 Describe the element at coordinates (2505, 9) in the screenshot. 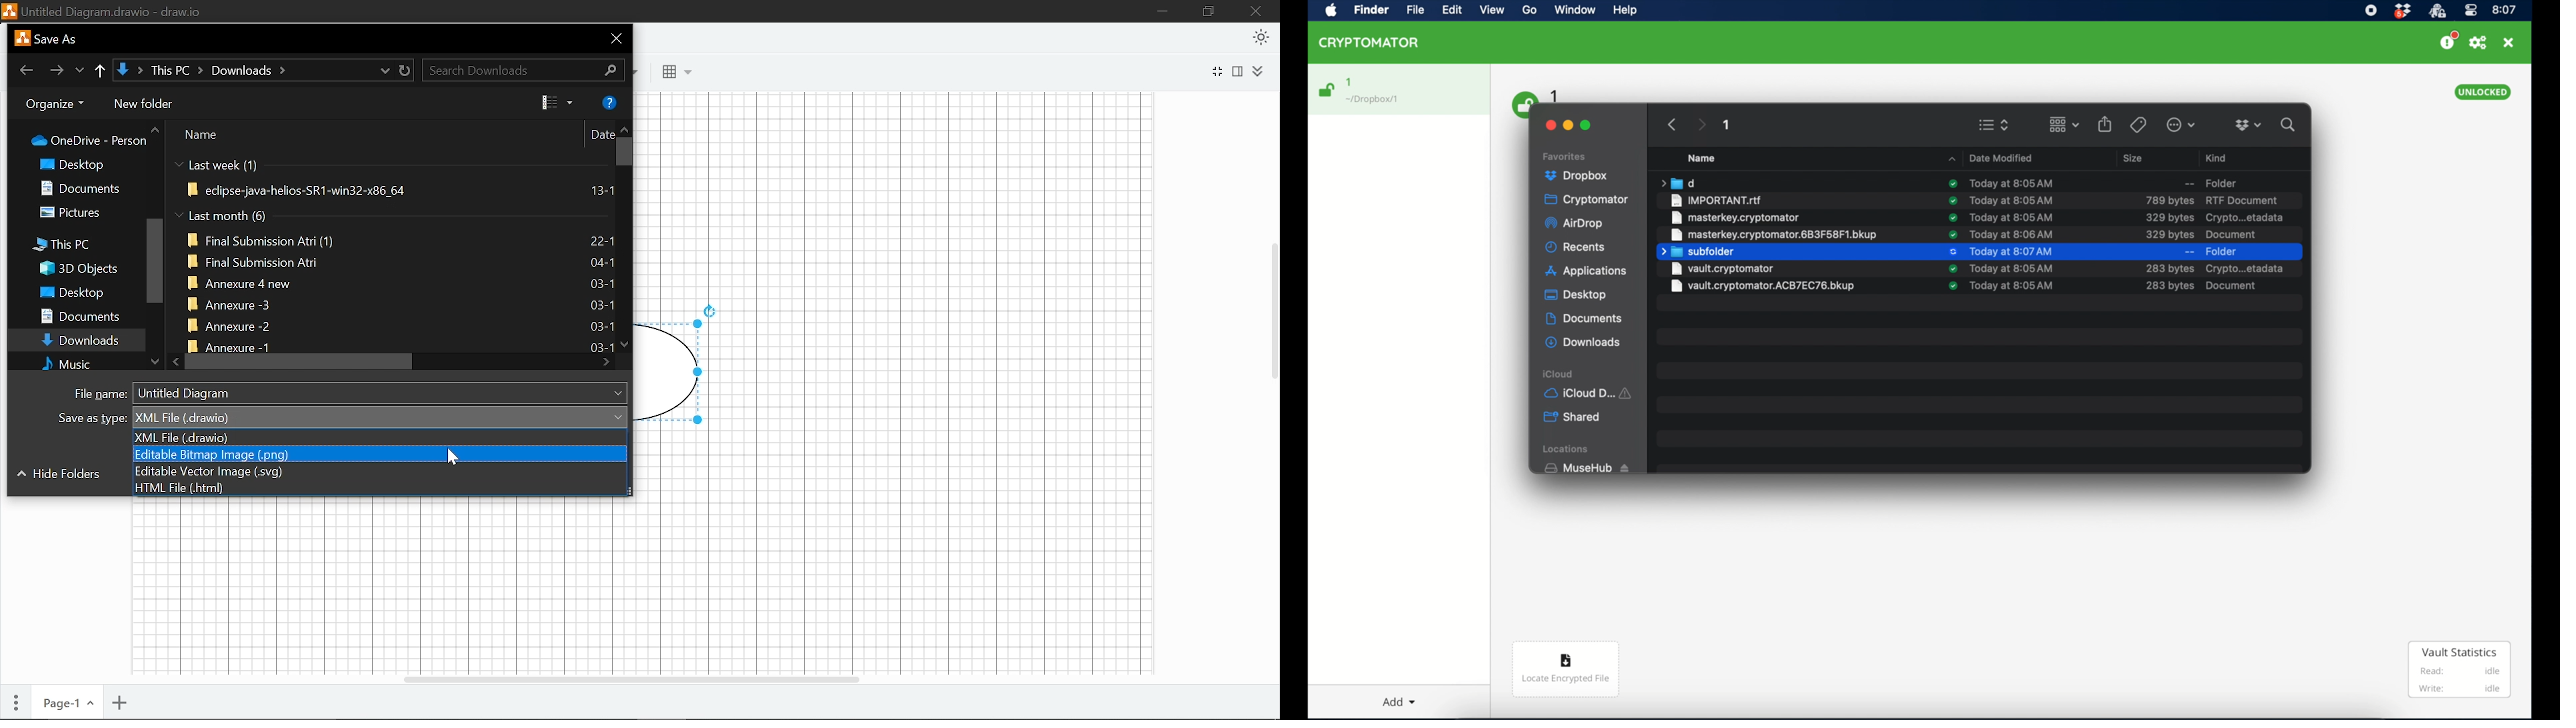

I see `time` at that location.